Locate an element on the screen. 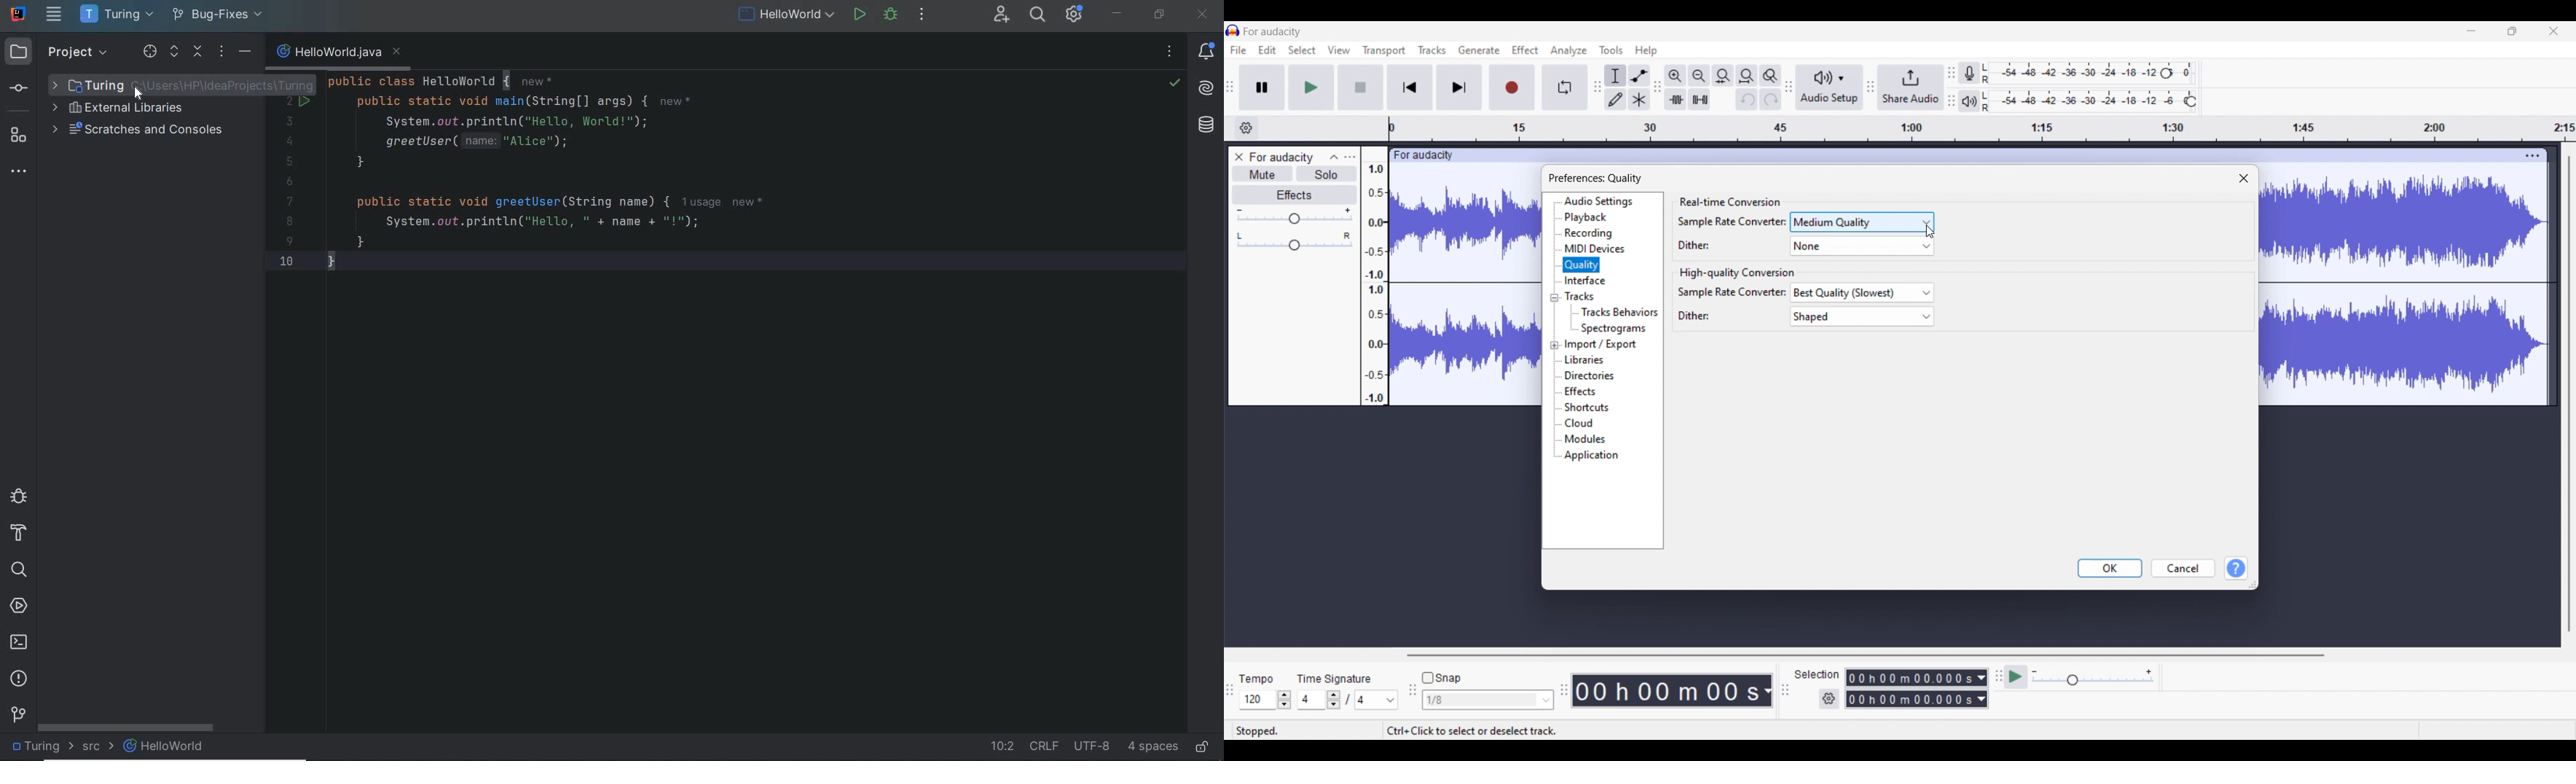  Audio setup is located at coordinates (1830, 87).